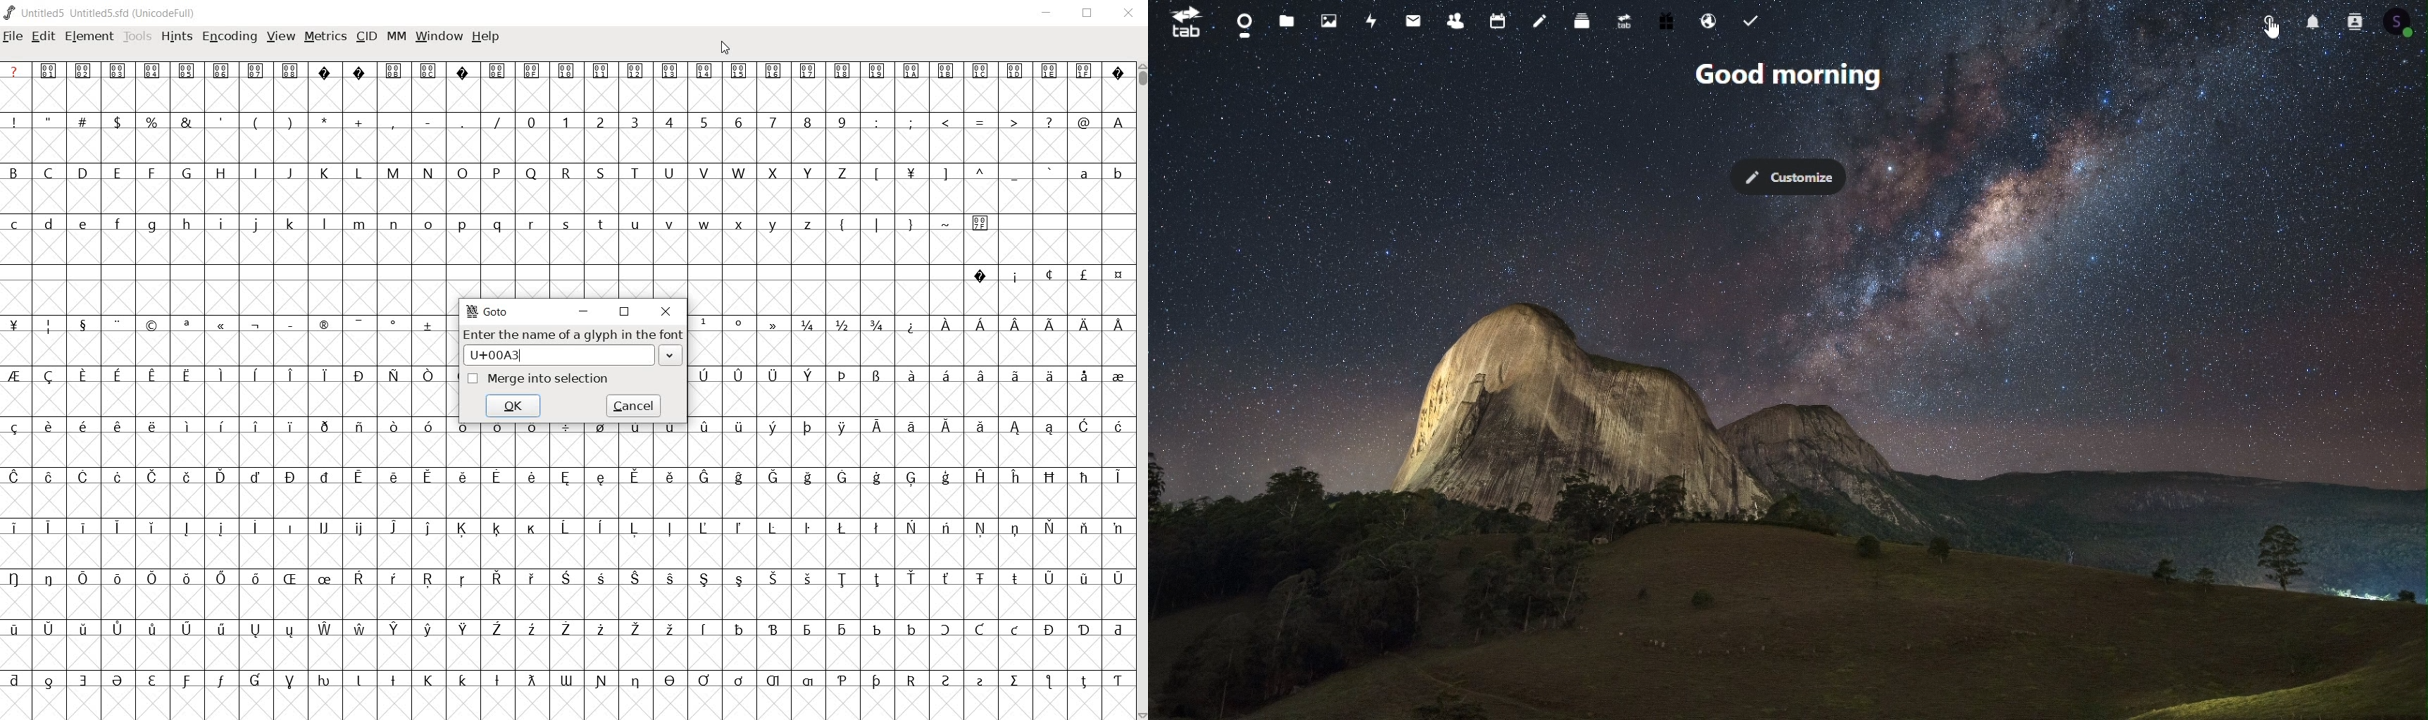 The height and width of the screenshot is (728, 2436). Describe the element at coordinates (393, 375) in the screenshot. I see `Symbol` at that location.